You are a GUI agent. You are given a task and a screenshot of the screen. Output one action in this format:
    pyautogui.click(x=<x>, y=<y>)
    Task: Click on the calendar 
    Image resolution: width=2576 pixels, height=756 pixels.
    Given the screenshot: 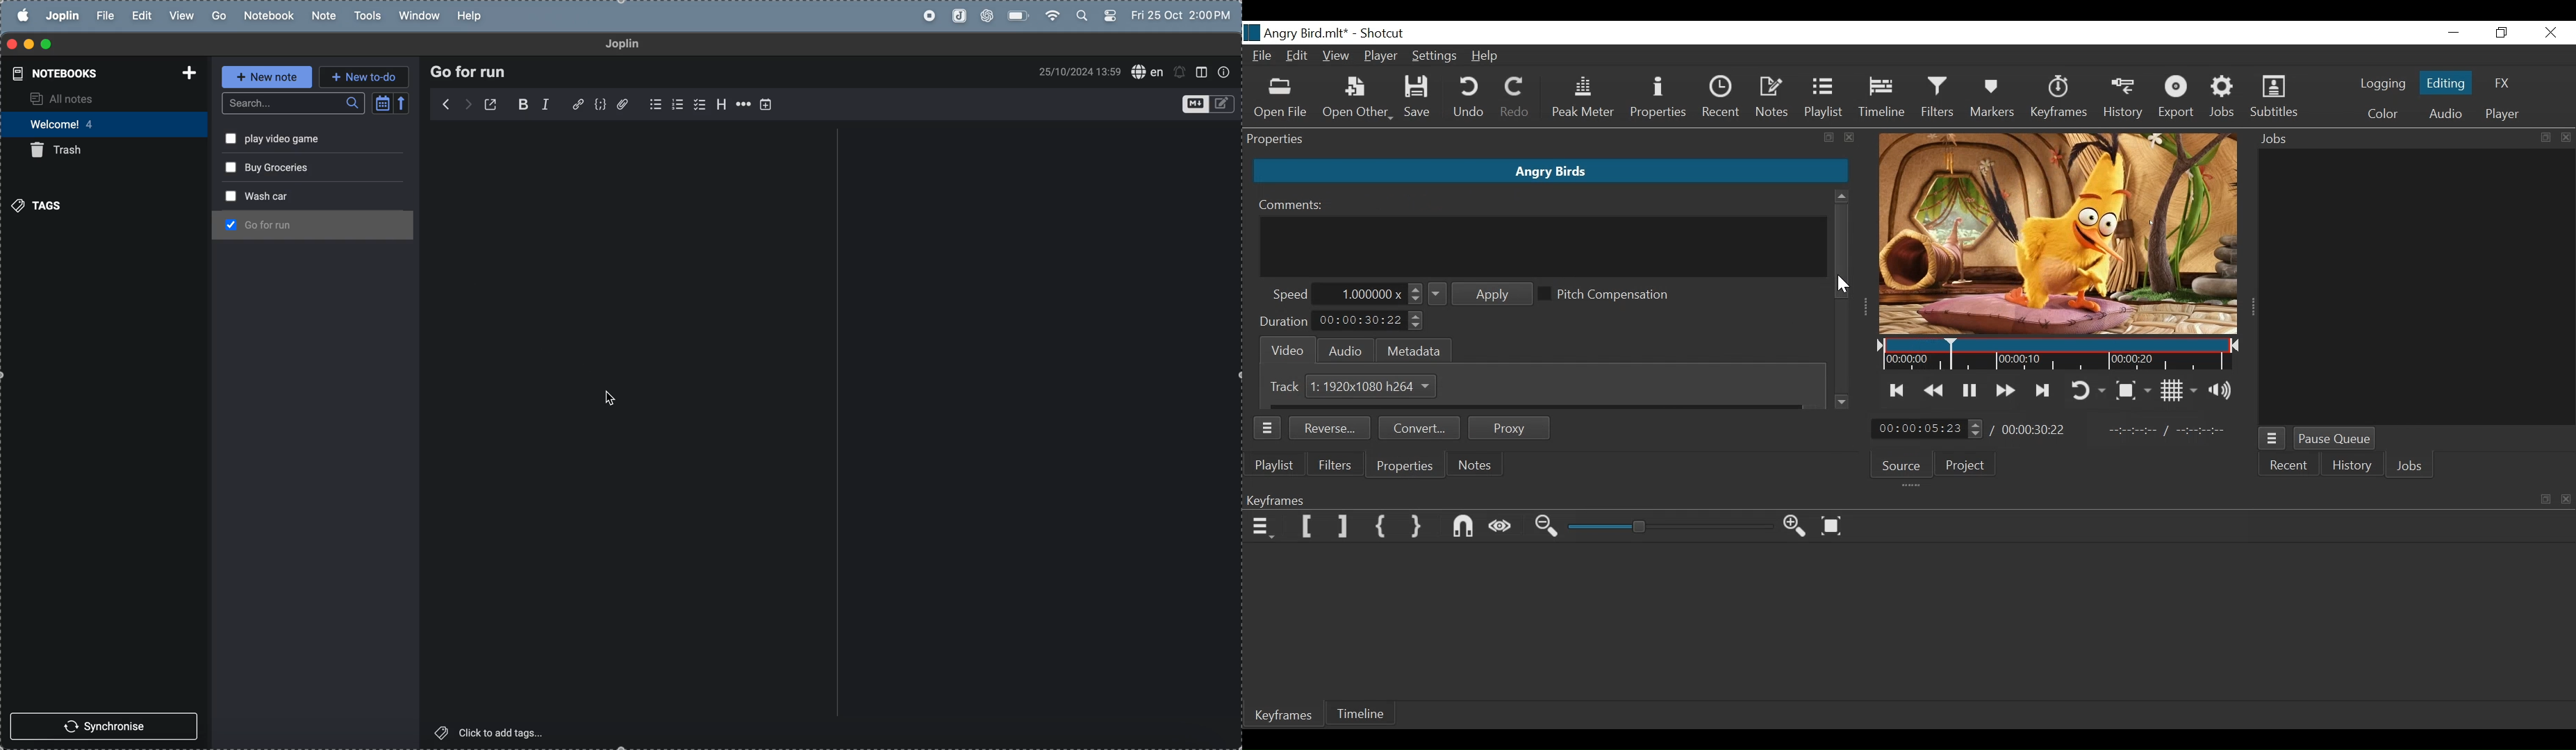 What is the action you would take?
    pyautogui.click(x=393, y=102)
    